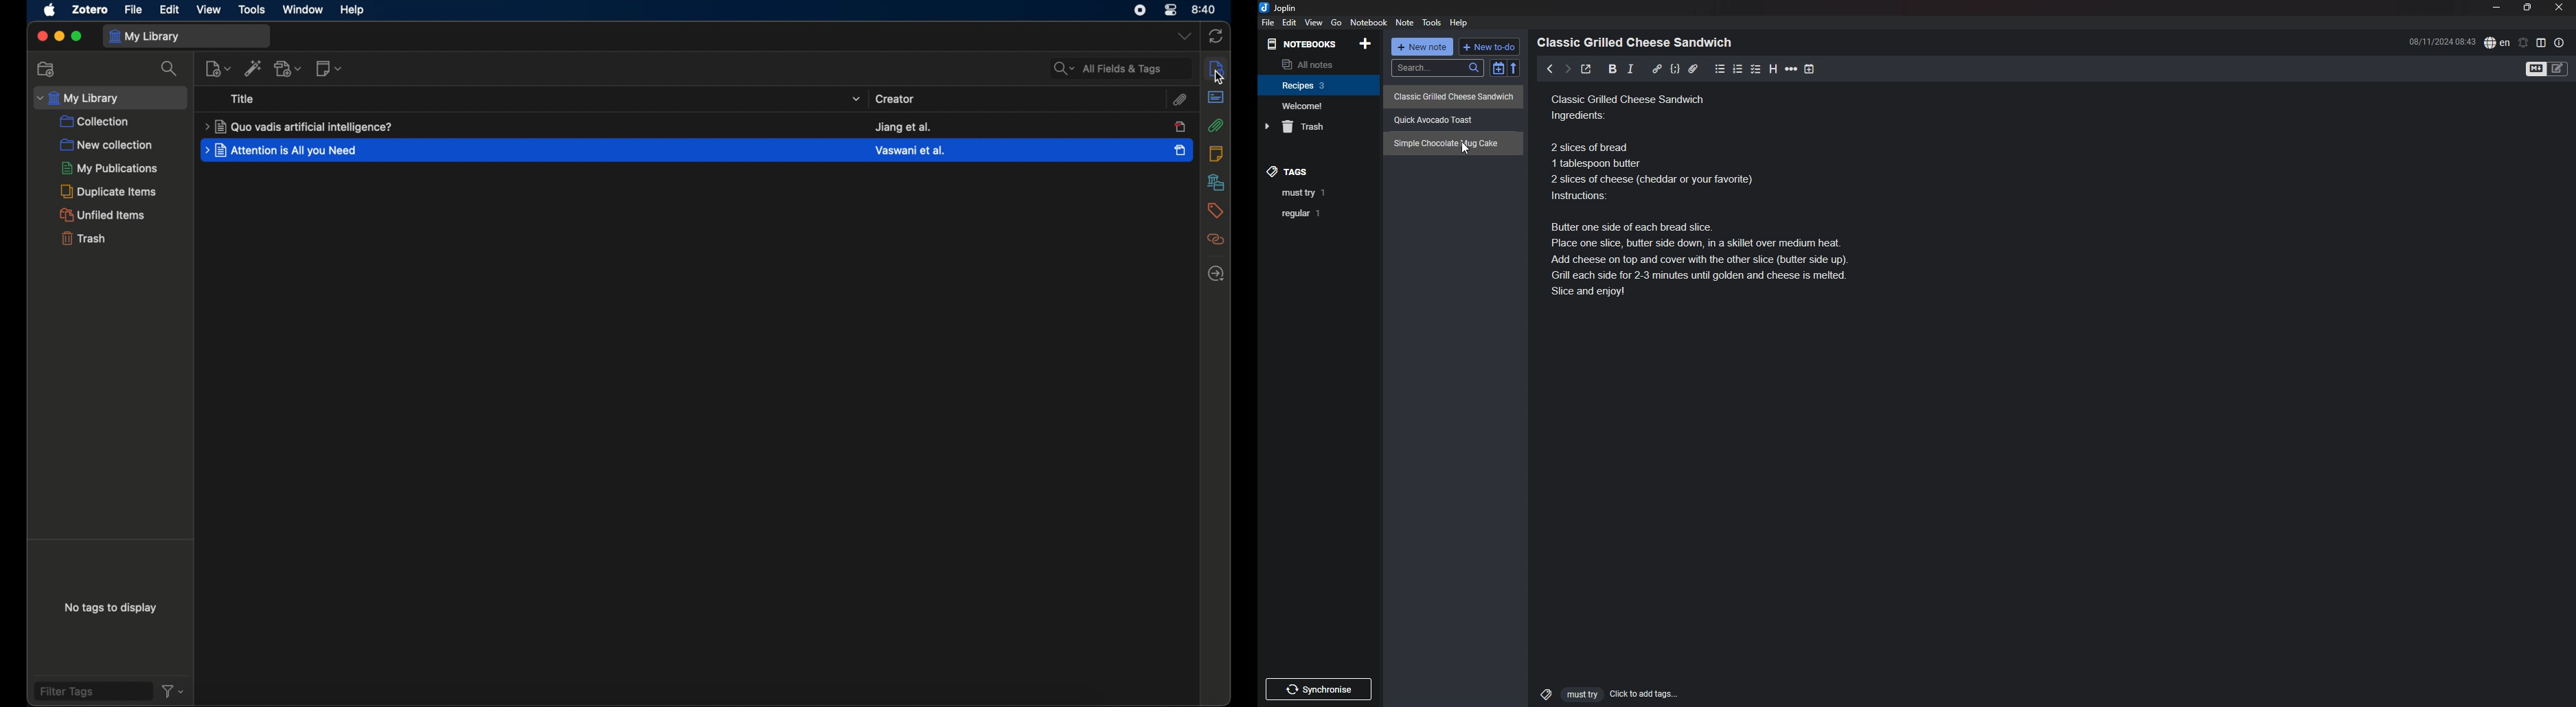 Image resolution: width=2576 pixels, height=728 pixels. I want to click on minimize, so click(2497, 8).